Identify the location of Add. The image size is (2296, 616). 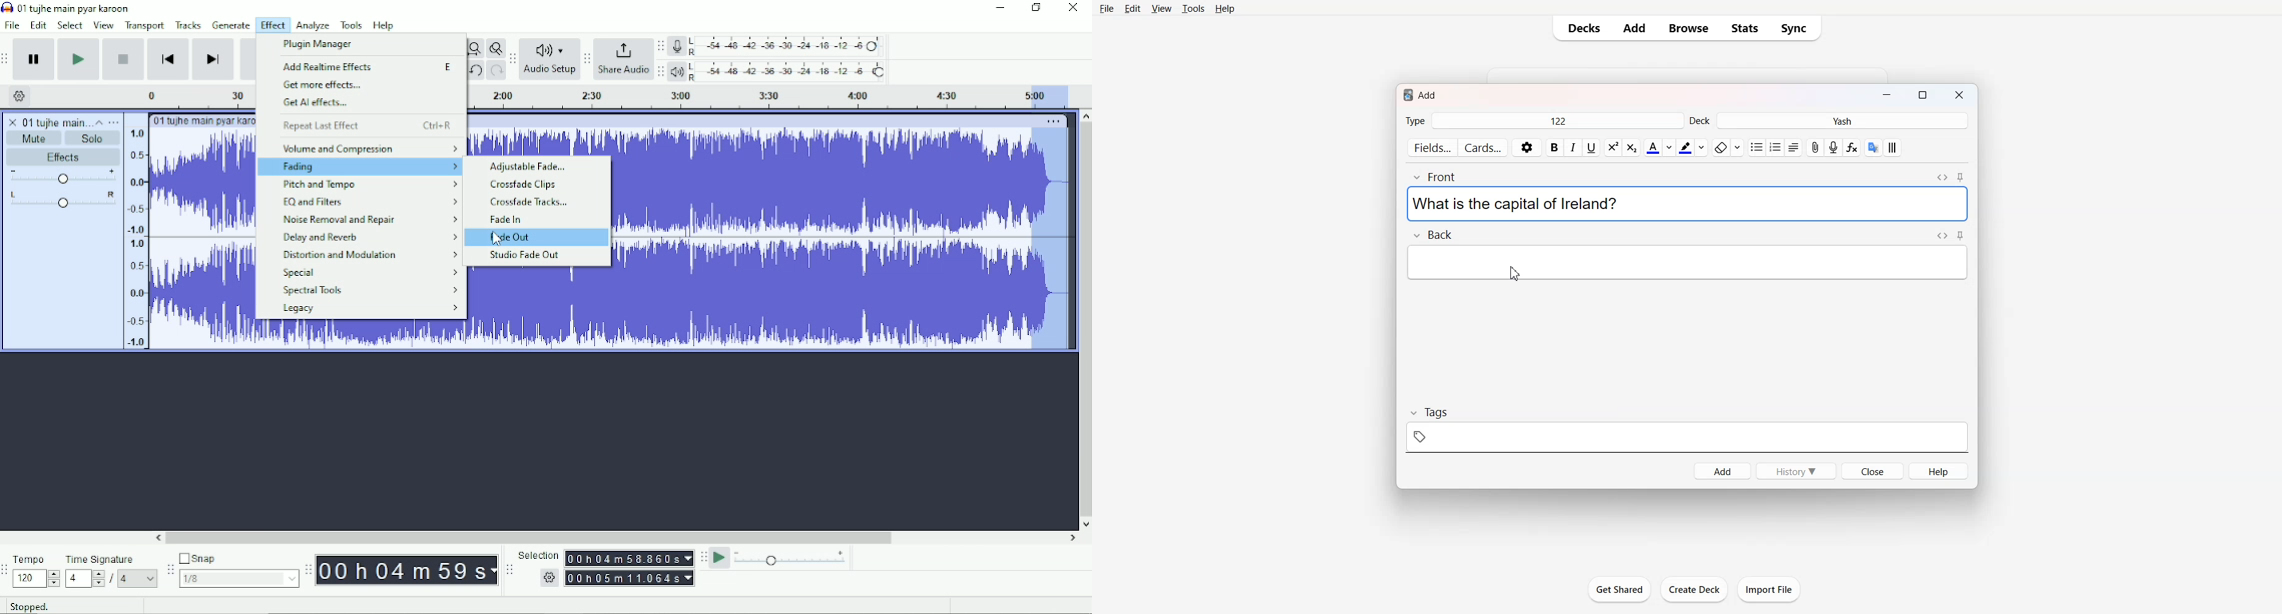
(1635, 28).